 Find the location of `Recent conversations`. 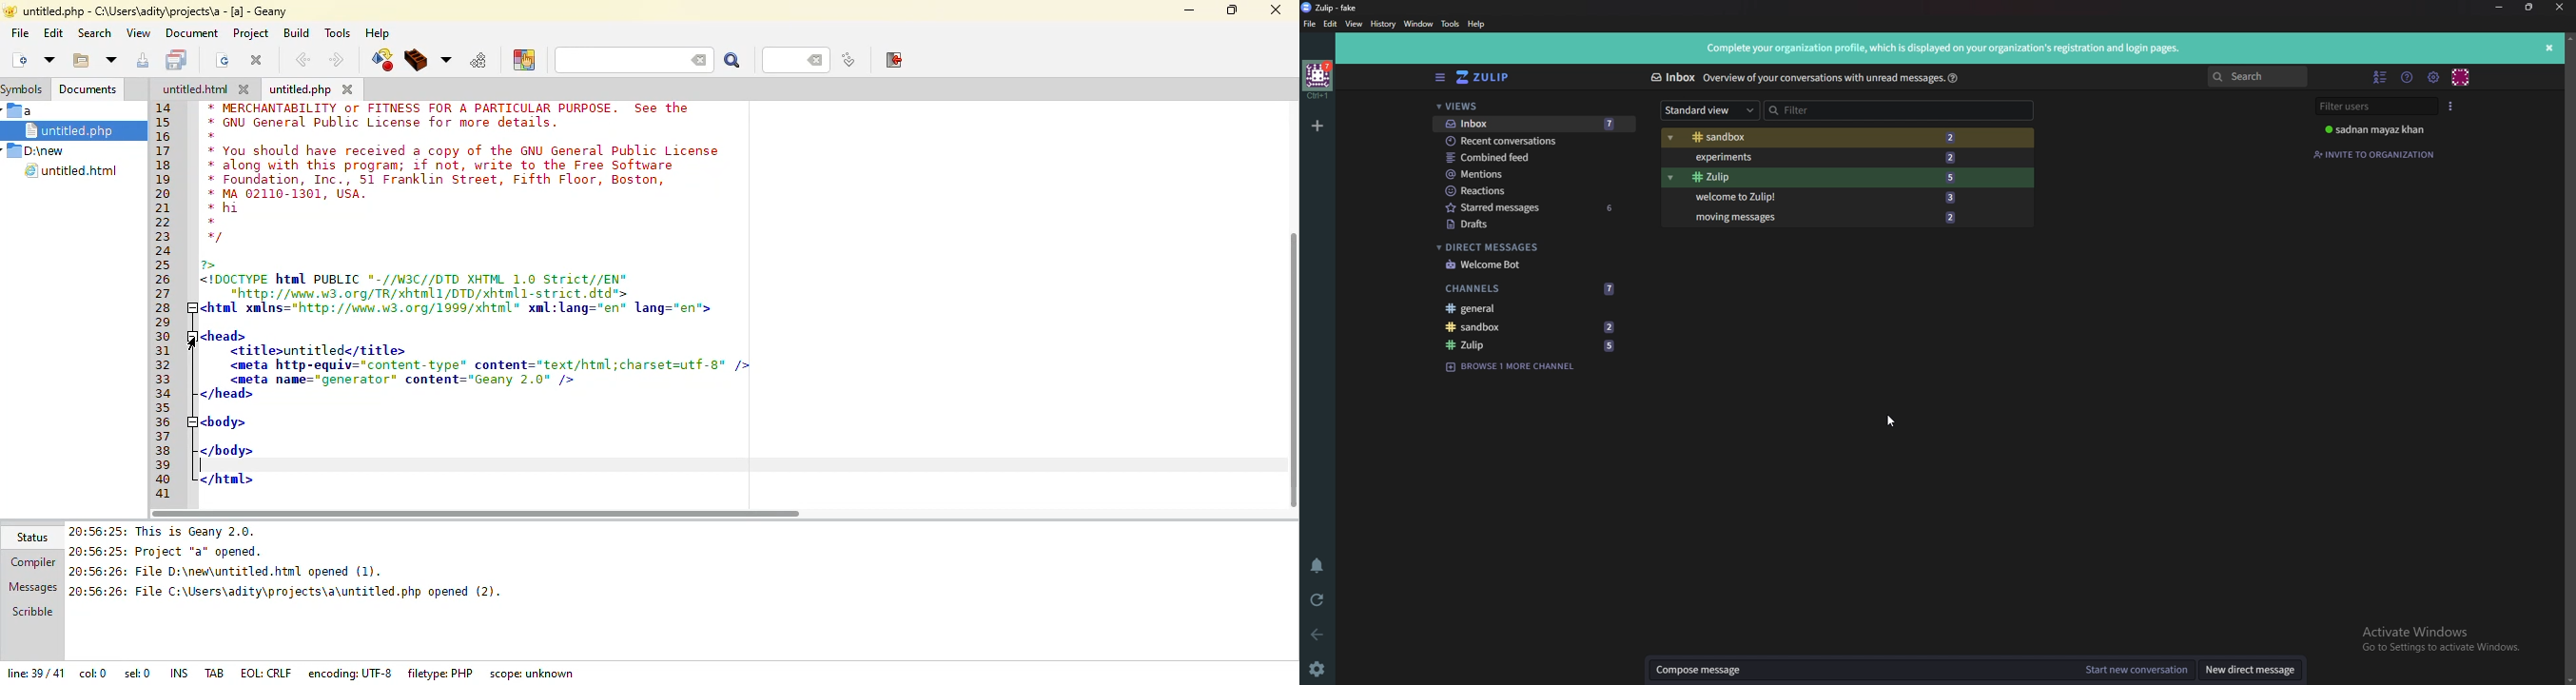

Recent conversations is located at coordinates (1531, 142).